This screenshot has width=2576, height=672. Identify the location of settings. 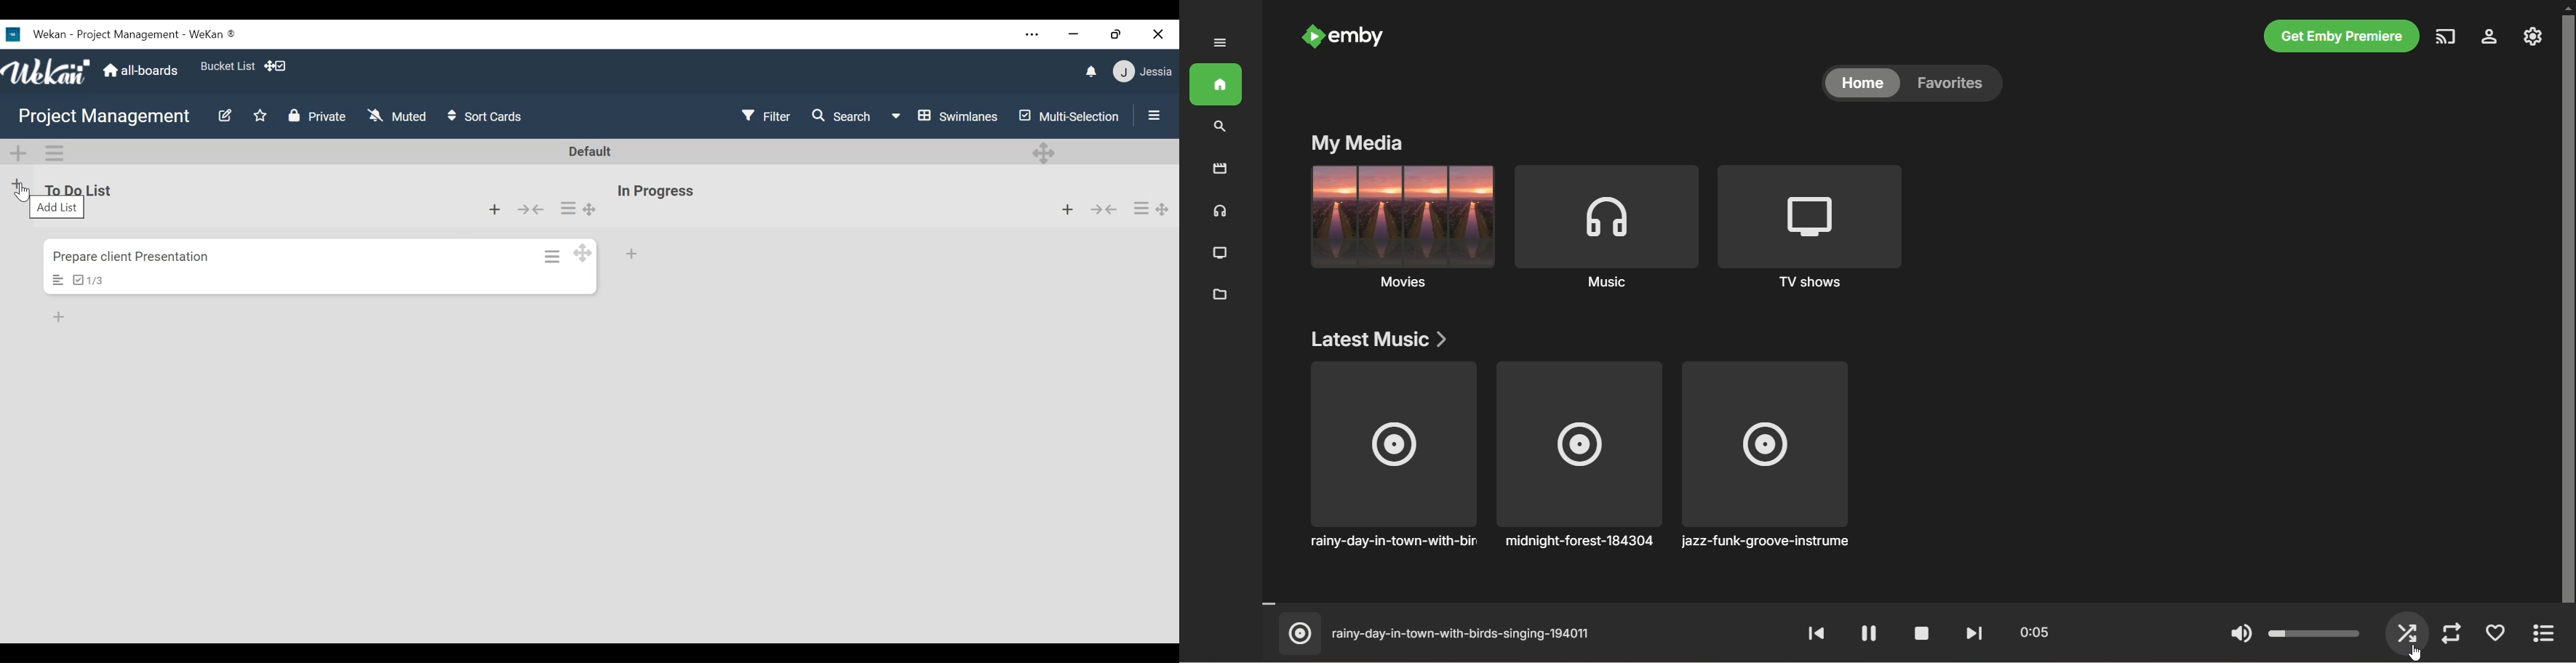
(2491, 39).